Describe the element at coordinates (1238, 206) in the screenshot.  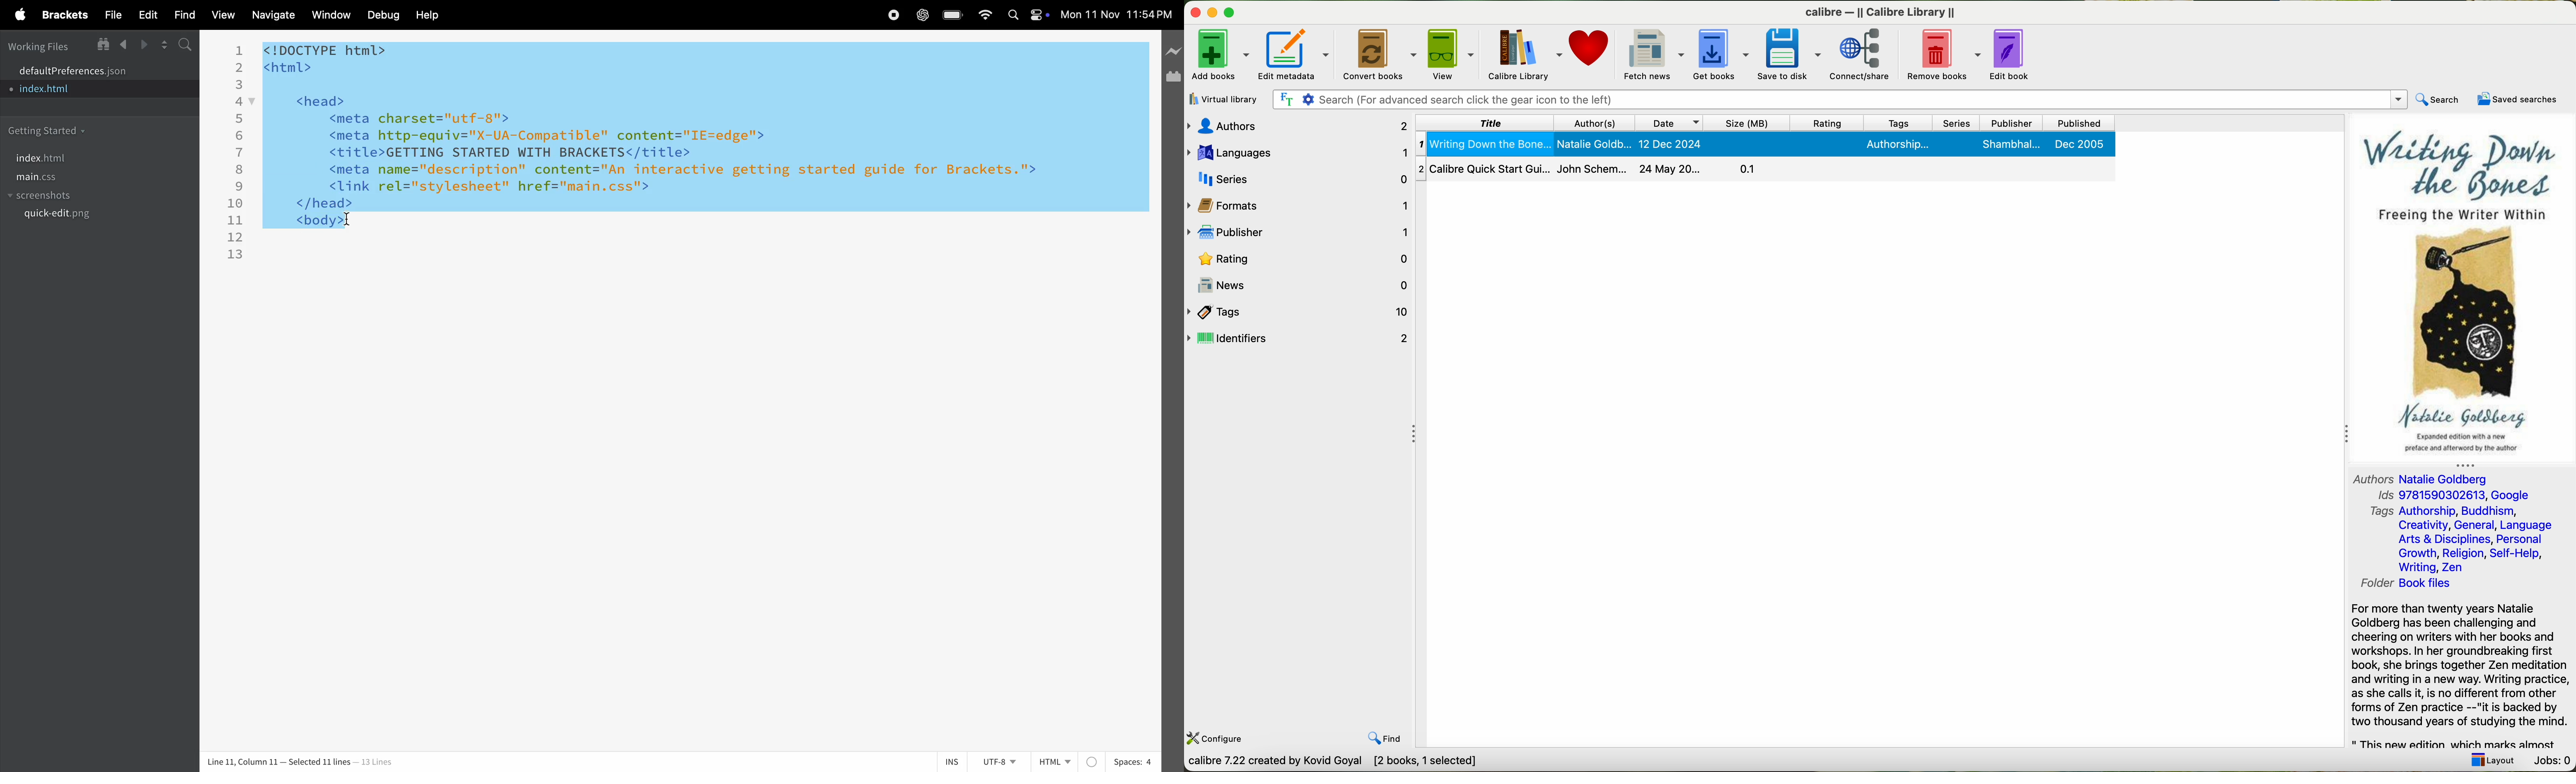
I see `format` at that location.